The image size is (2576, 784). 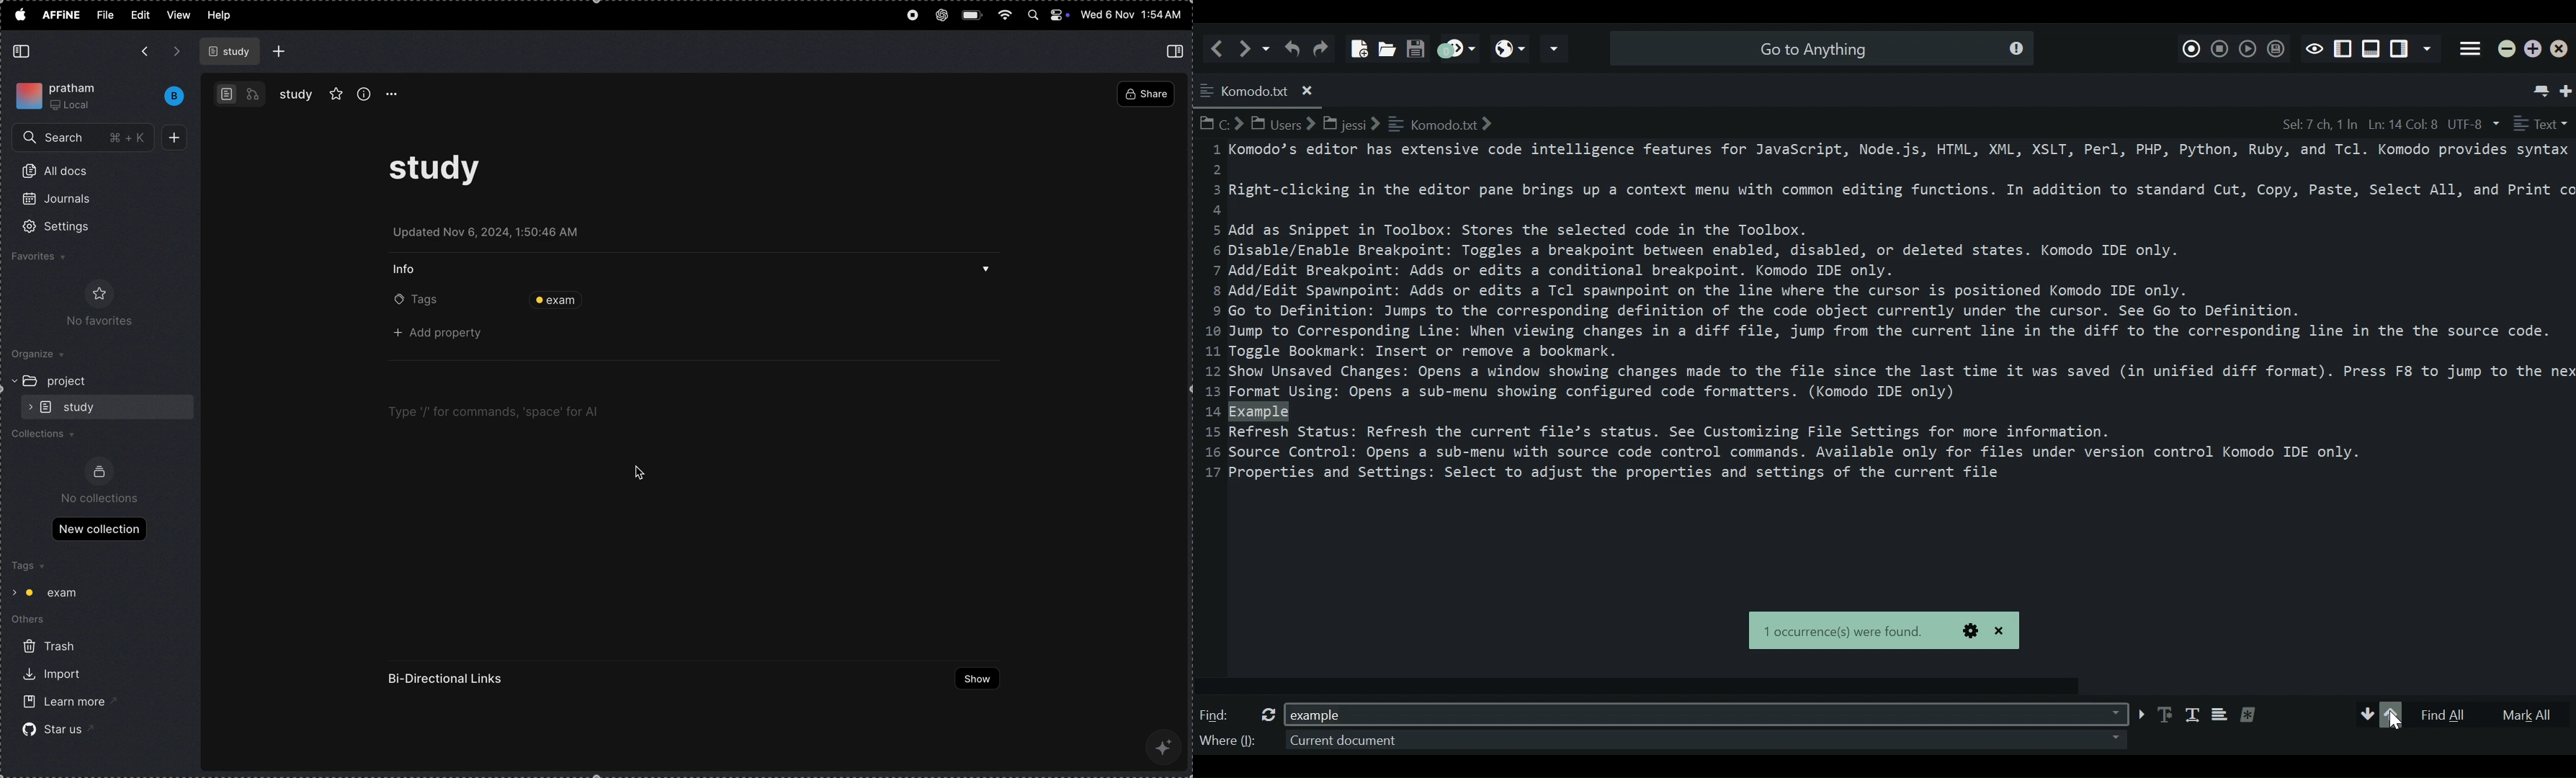 What do you see at coordinates (2401, 50) in the screenshot?
I see `Show/Hide Left Pane ` at bounding box center [2401, 50].